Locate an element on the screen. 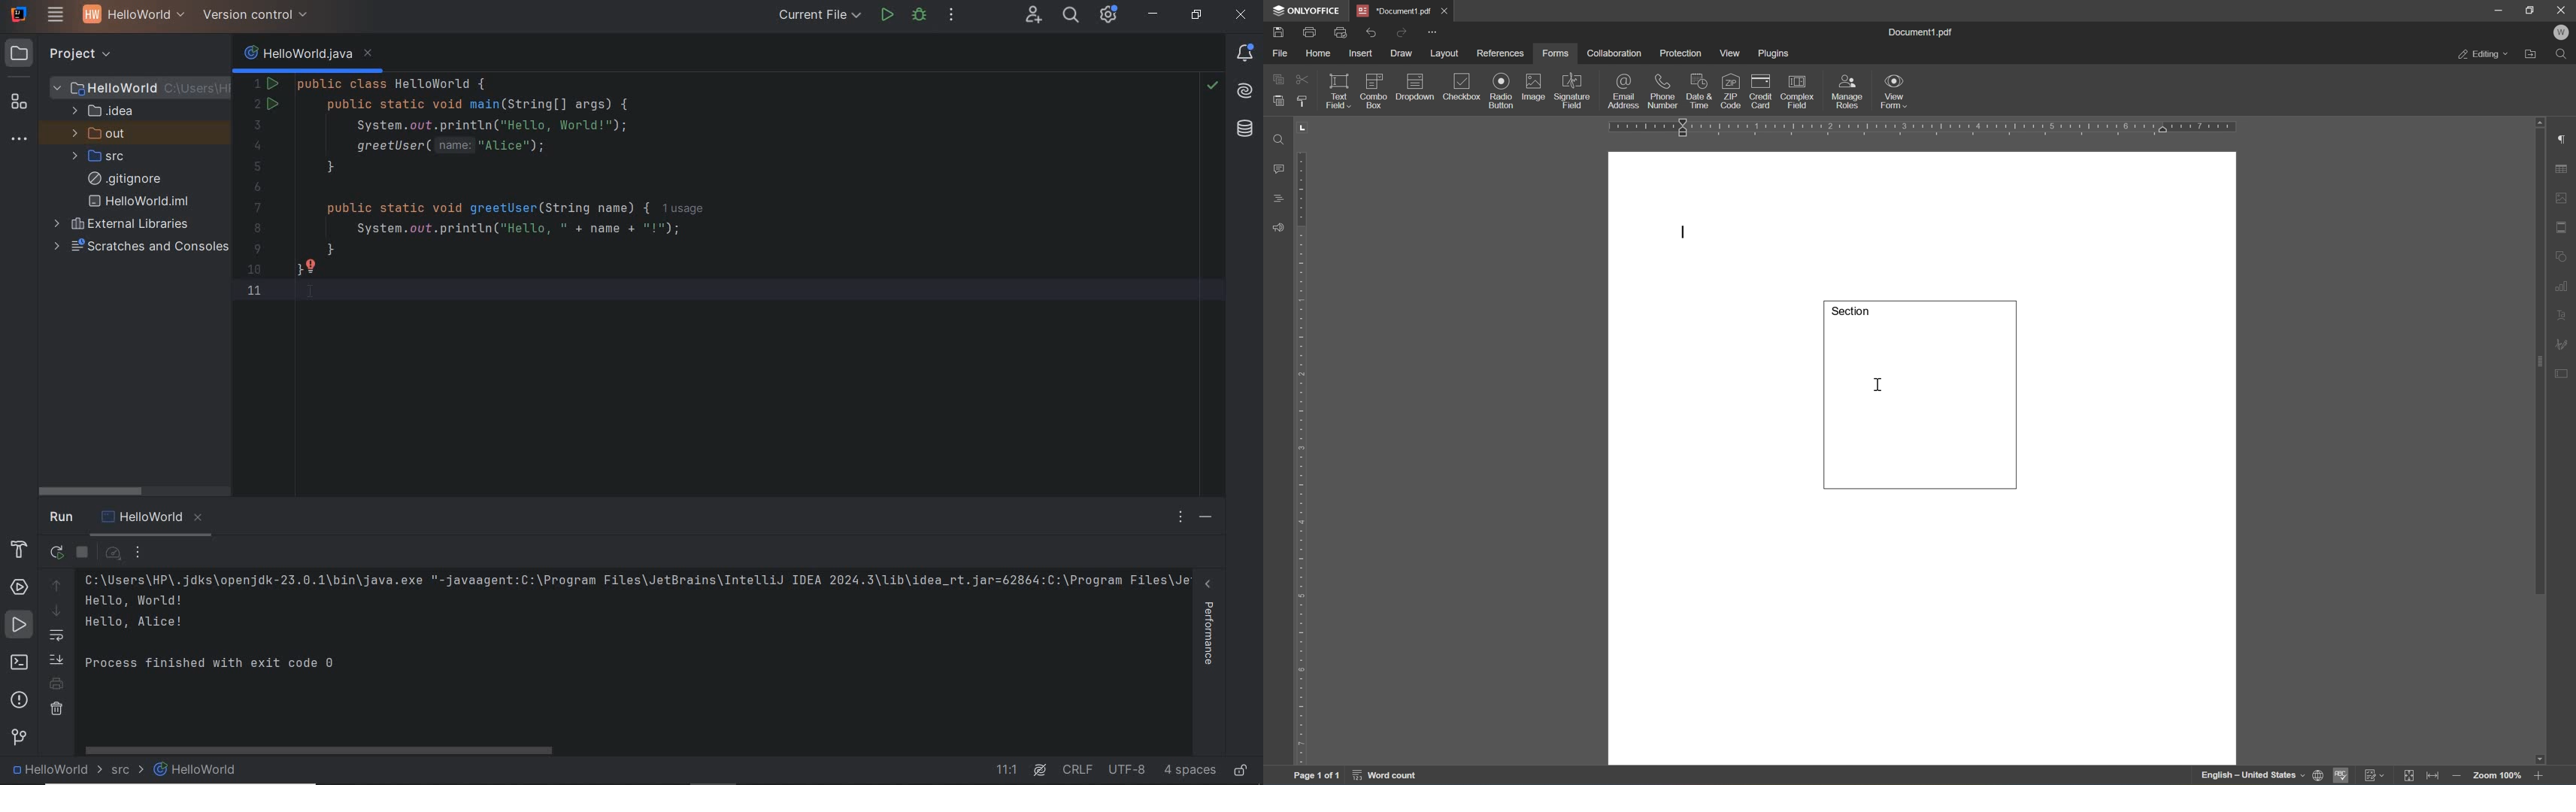 The image size is (2576, 812). stop is located at coordinates (84, 554).